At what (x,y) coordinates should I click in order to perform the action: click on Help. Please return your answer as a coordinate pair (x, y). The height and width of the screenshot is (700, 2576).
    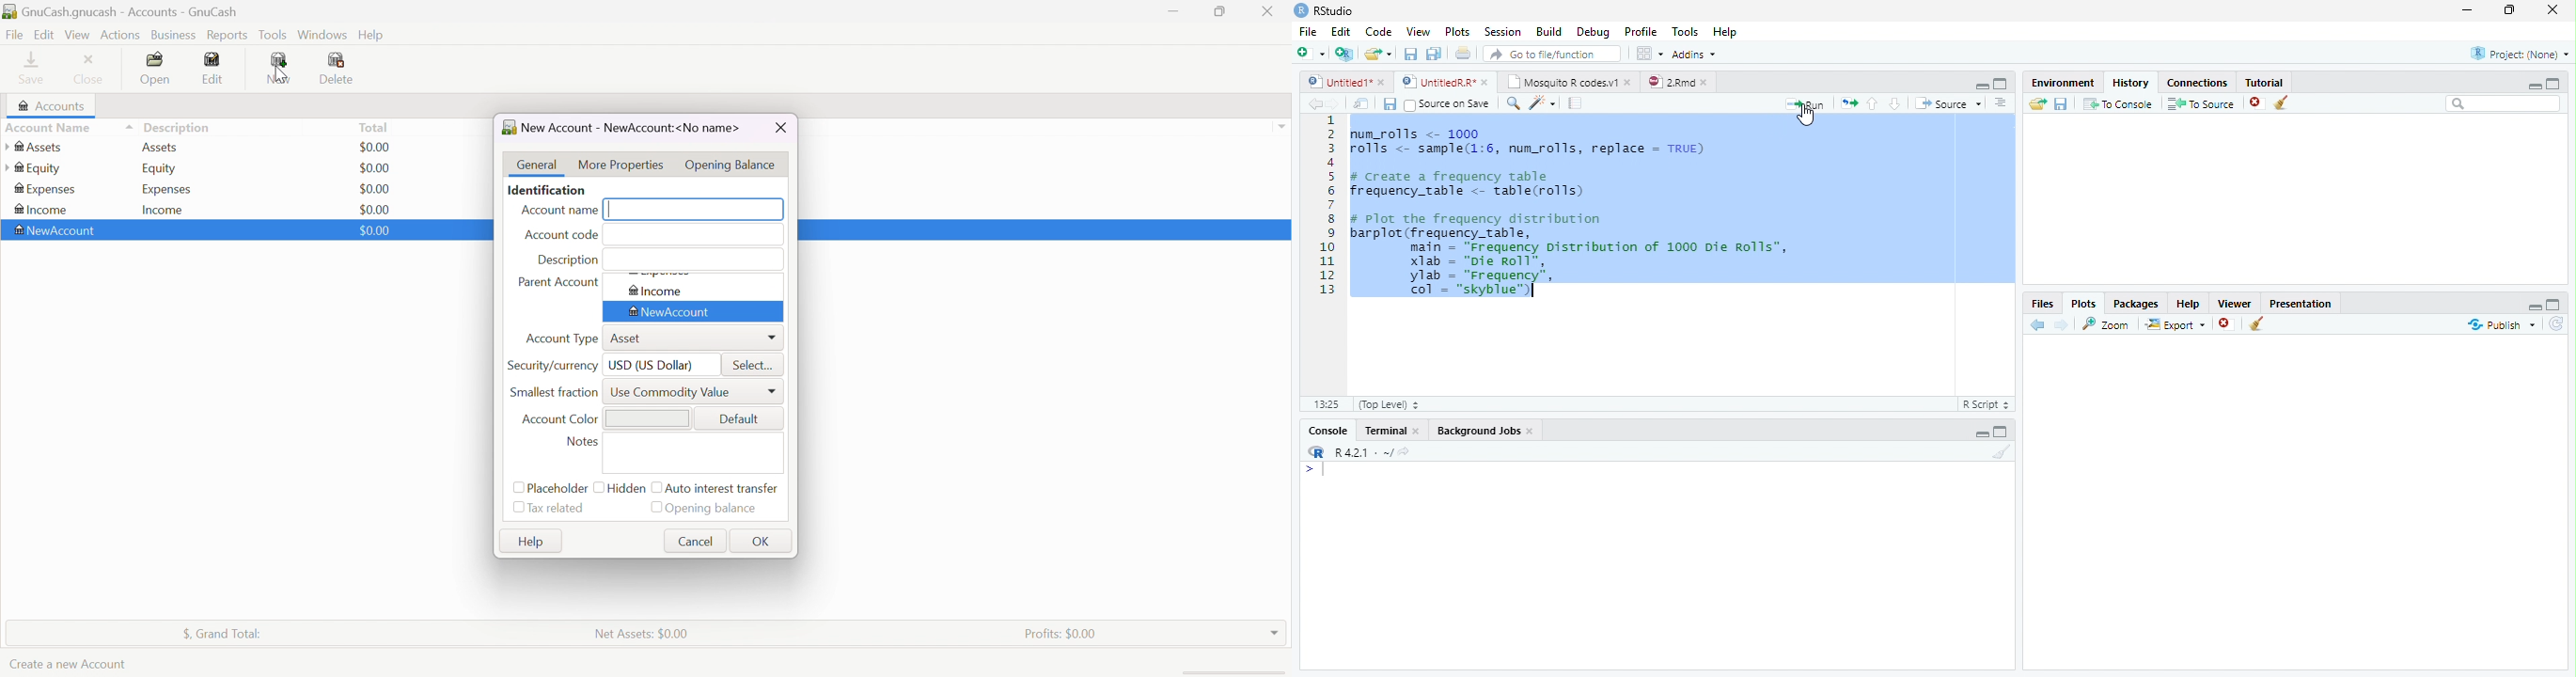
    Looking at the image, I should click on (2189, 303).